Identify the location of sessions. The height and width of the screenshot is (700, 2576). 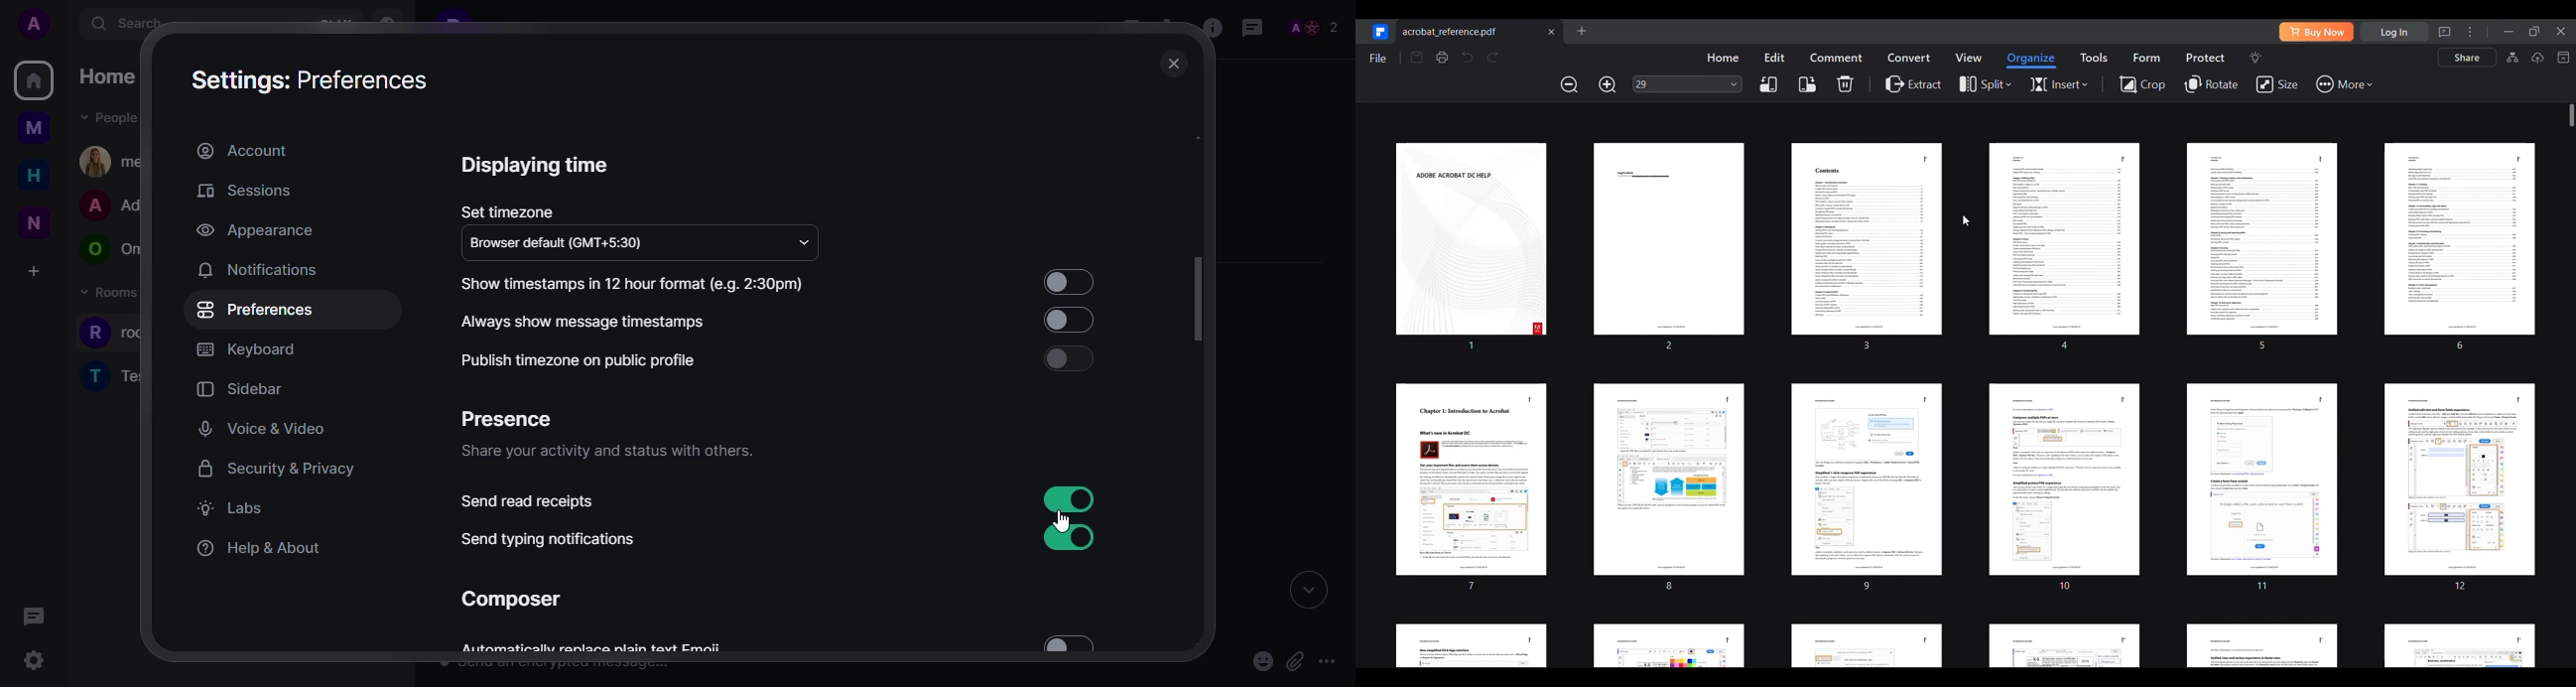
(244, 191).